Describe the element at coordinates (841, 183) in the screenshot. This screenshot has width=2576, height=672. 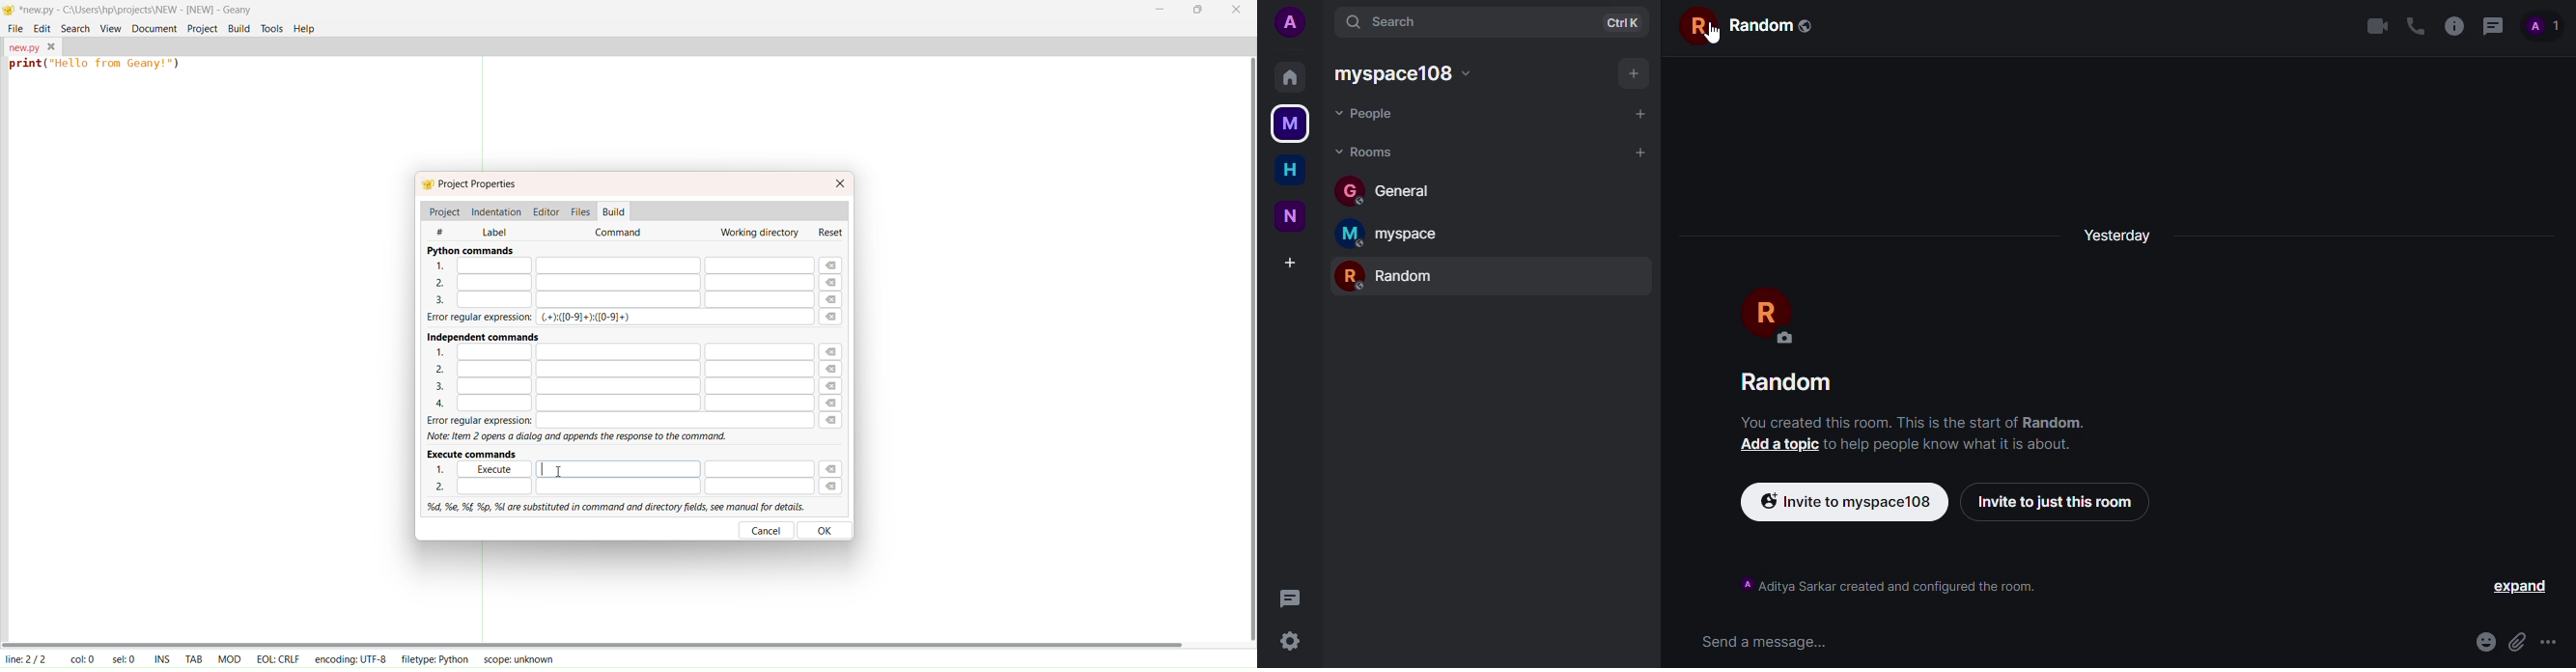
I see `close dialog` at that location.